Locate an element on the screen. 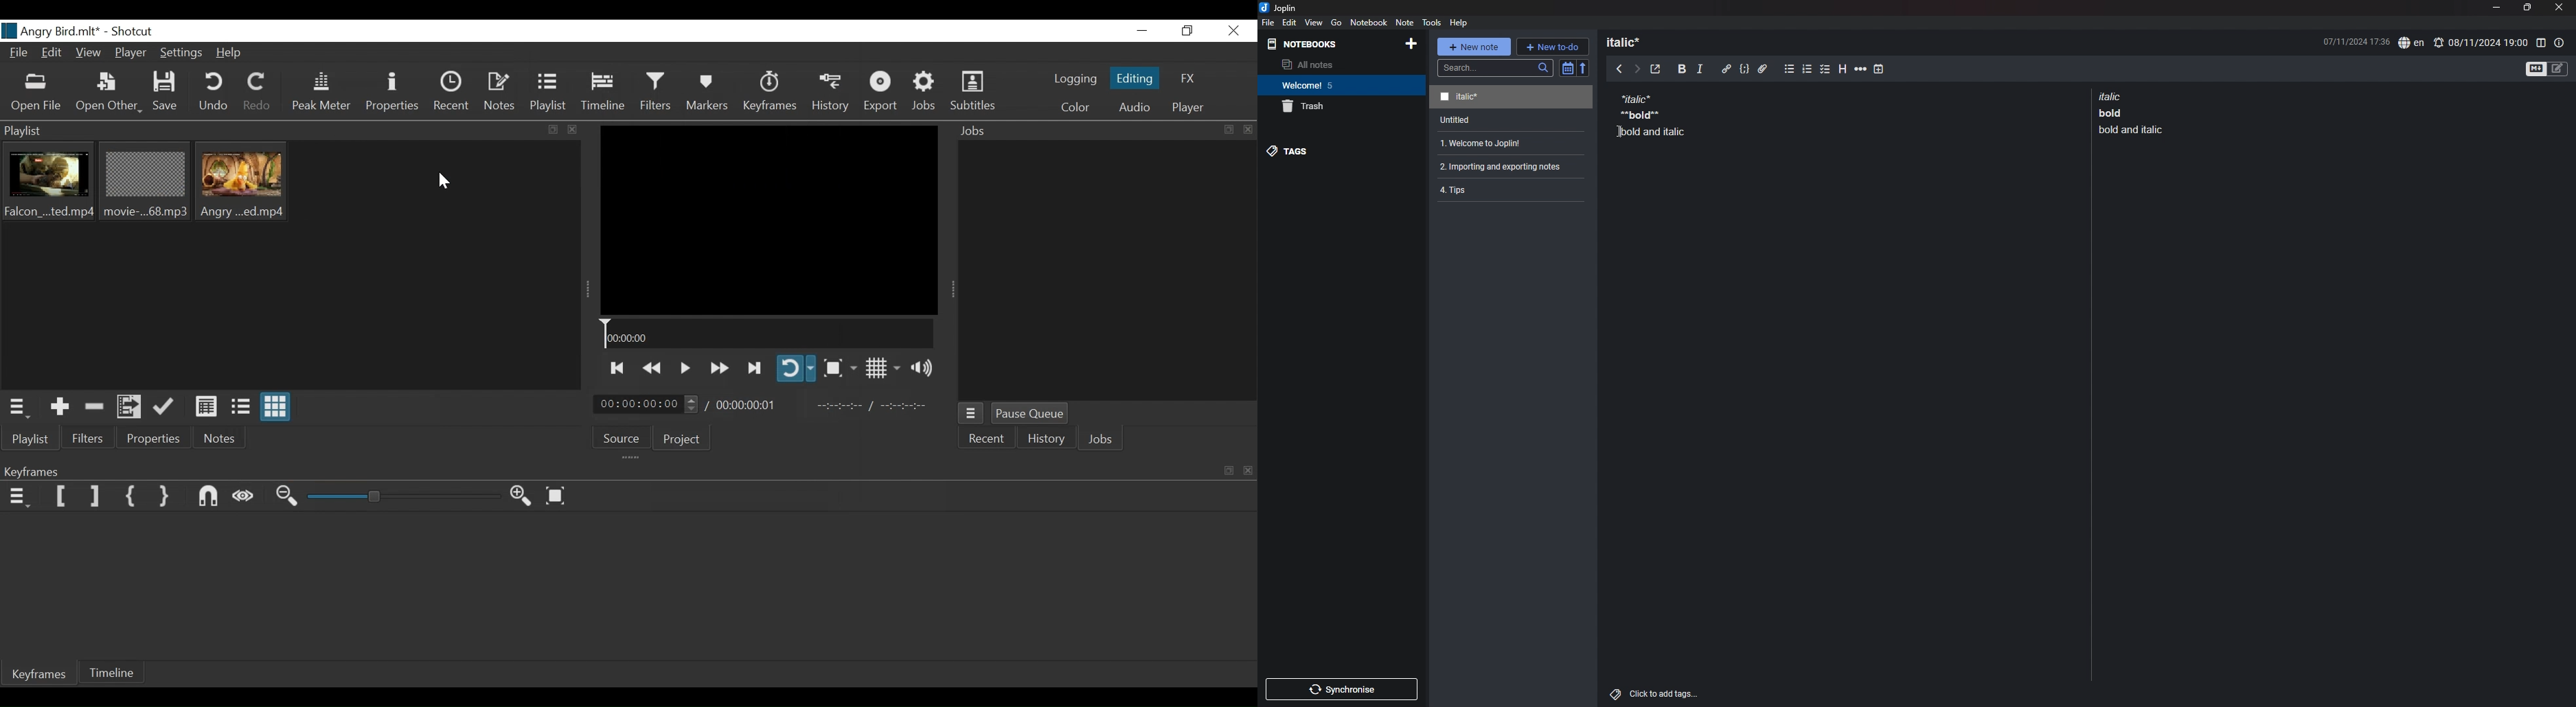 The width and height of the screenshot is (2576, 728). Timeline is located at coordinates (604, 94).